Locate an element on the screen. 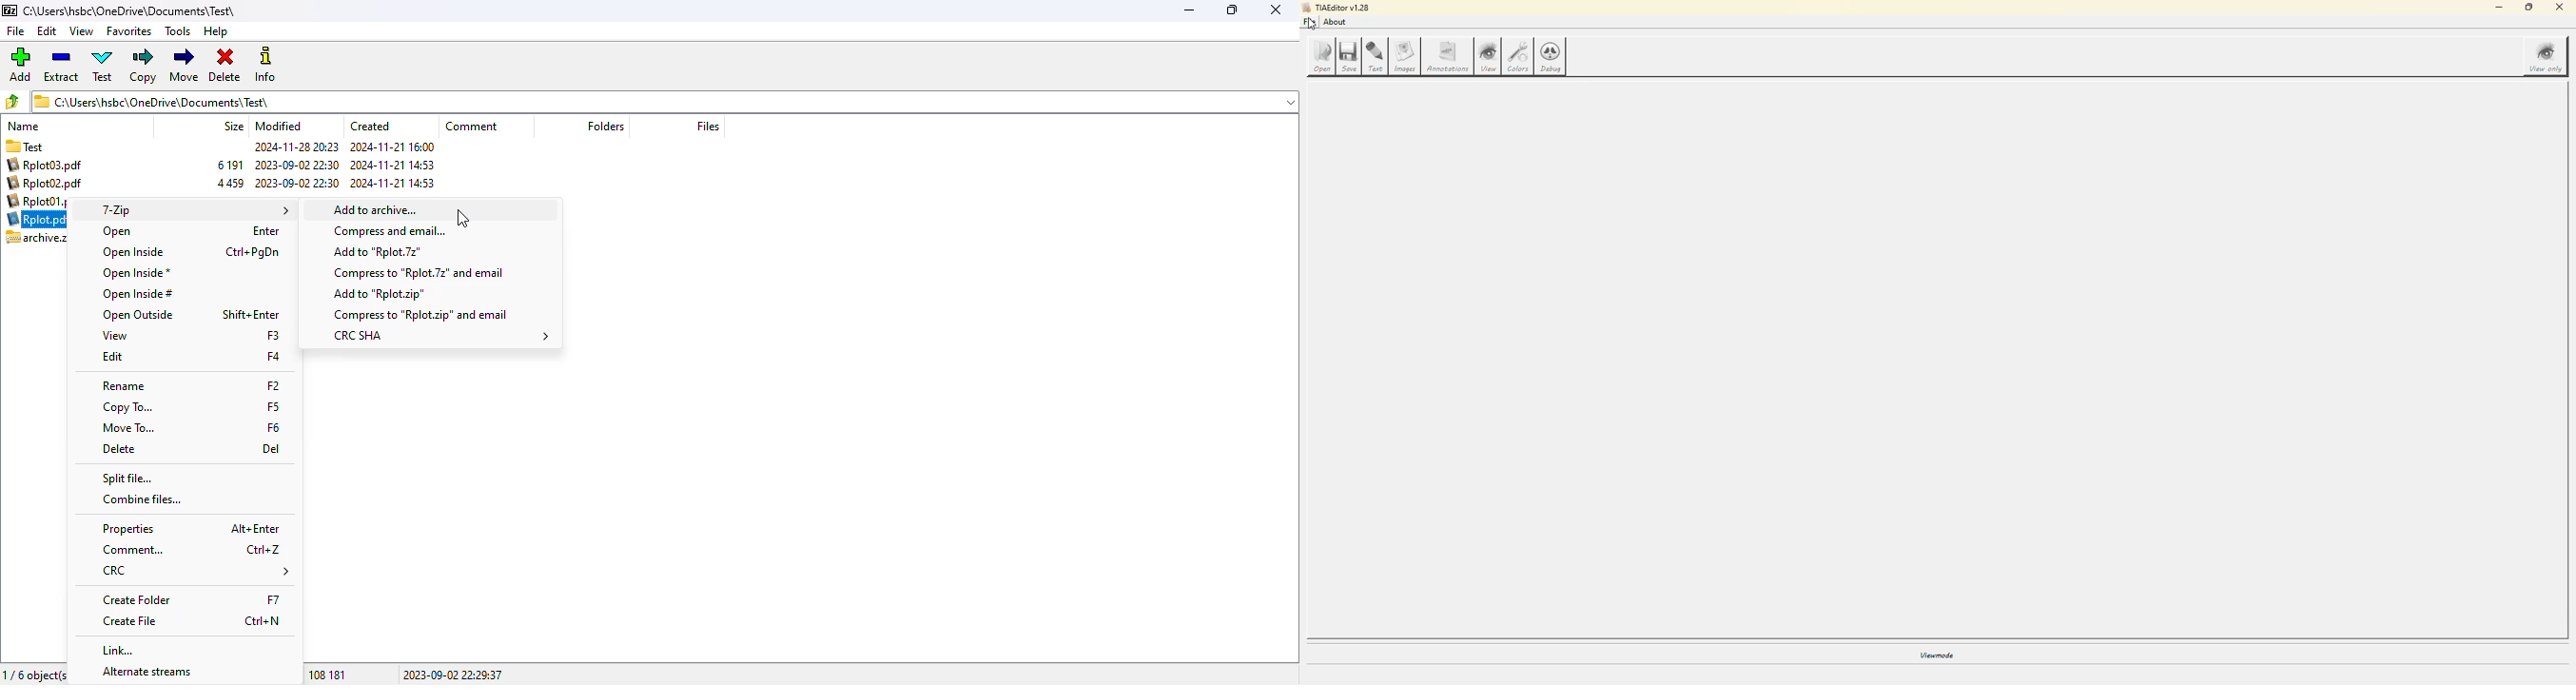 This screenshot has height=700, width=2576. shortcut for comment is located at coordinates (263, 550).